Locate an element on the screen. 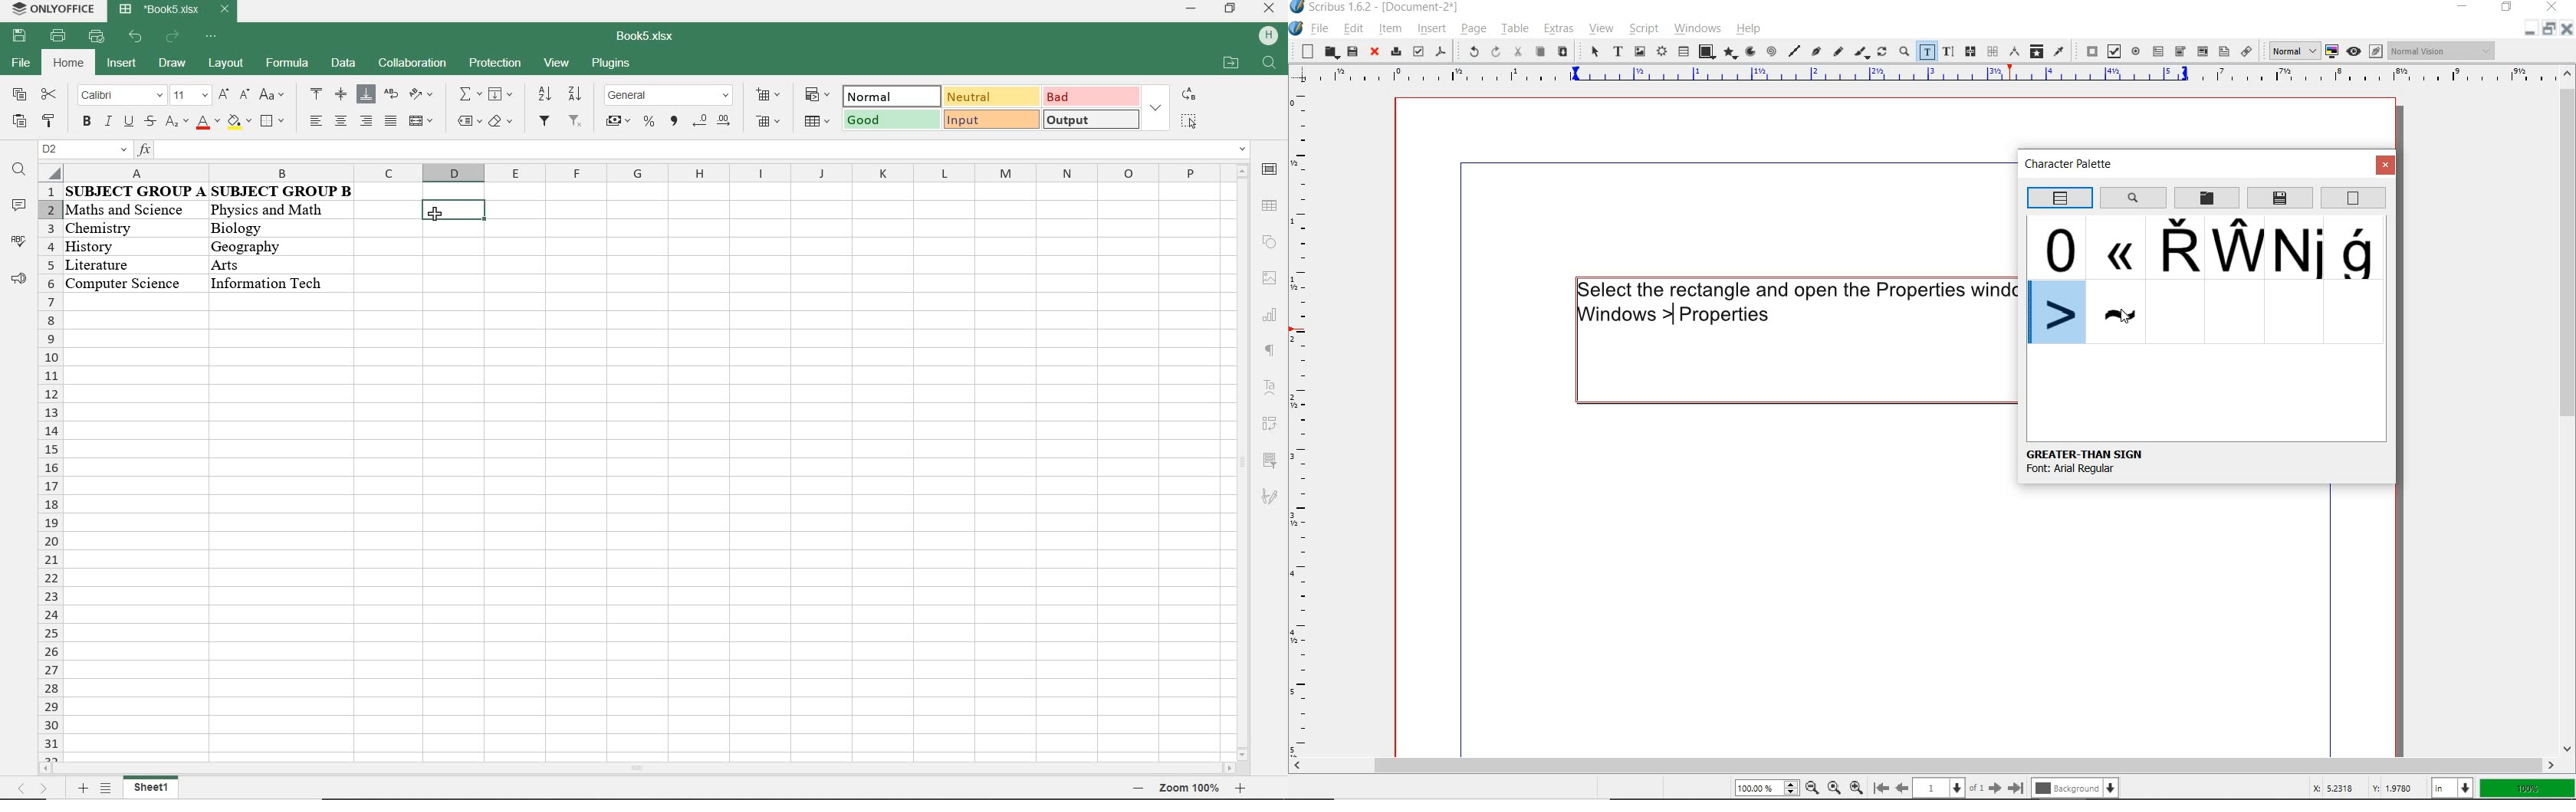  biology is located at coordinates (266, 230).